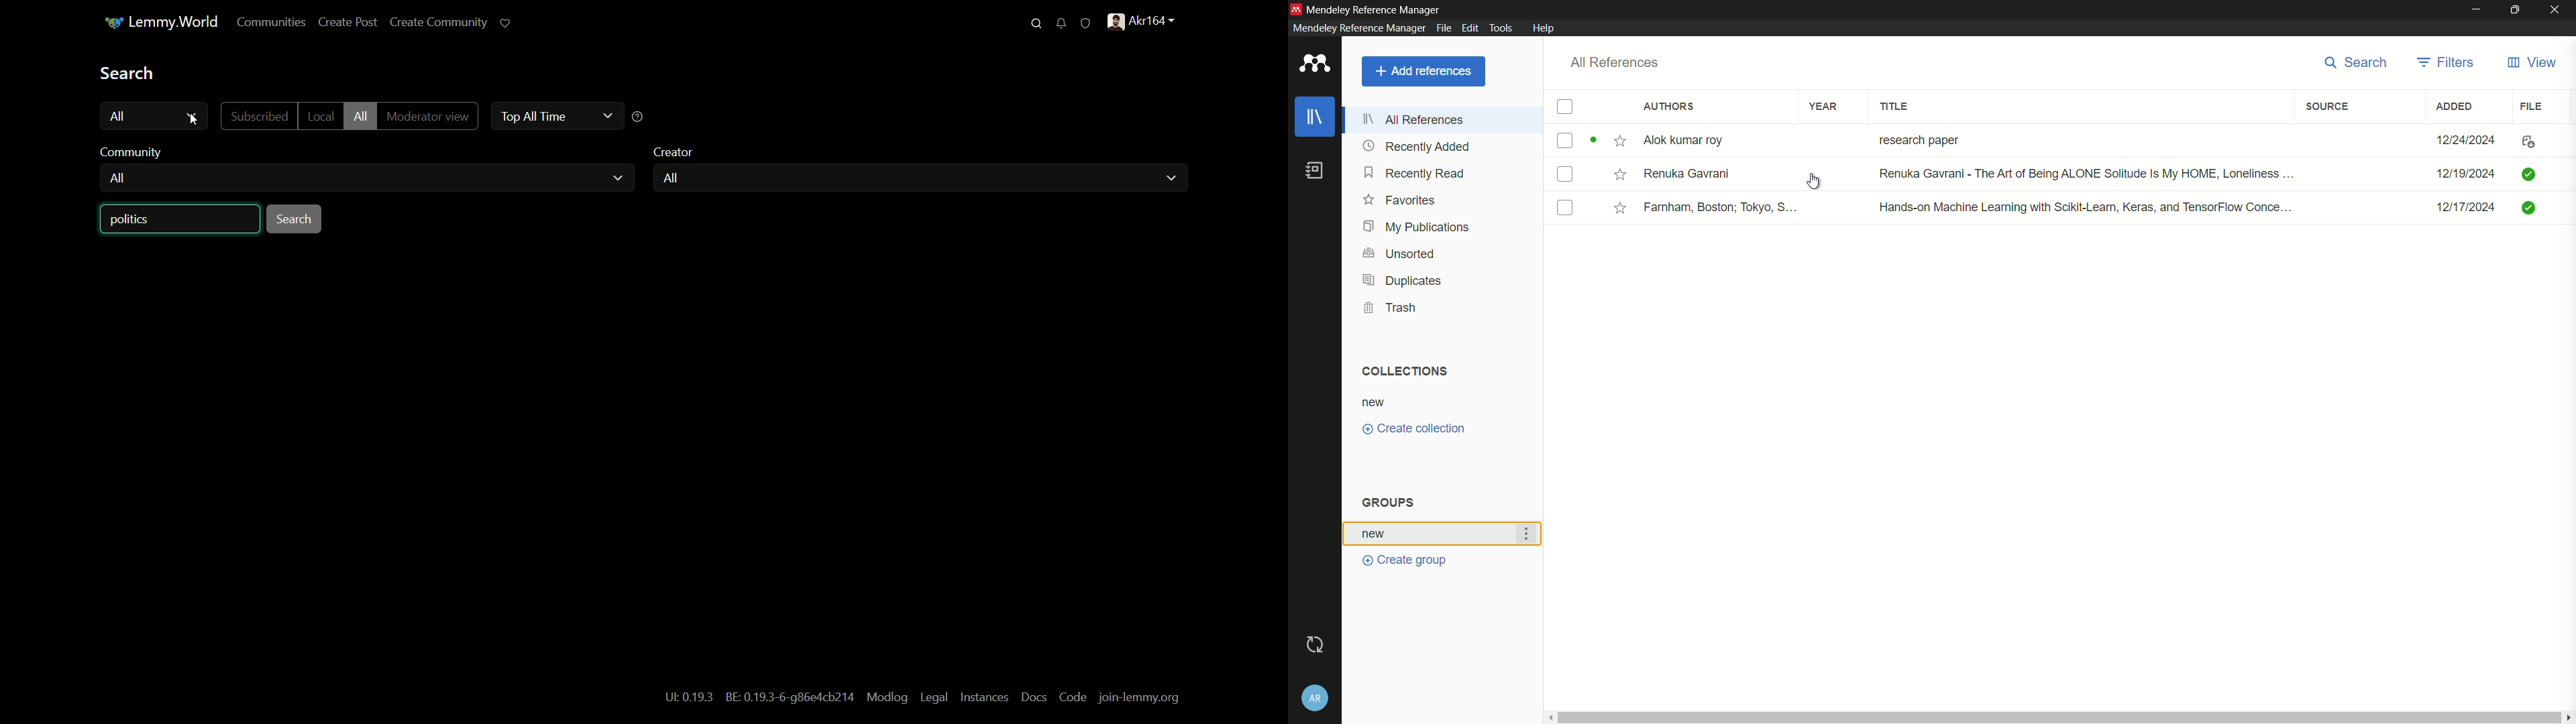  What do you see at coordinates (1469, 27) in the screenshot?
I see `edit menu` at bounding box center [1469, 27].